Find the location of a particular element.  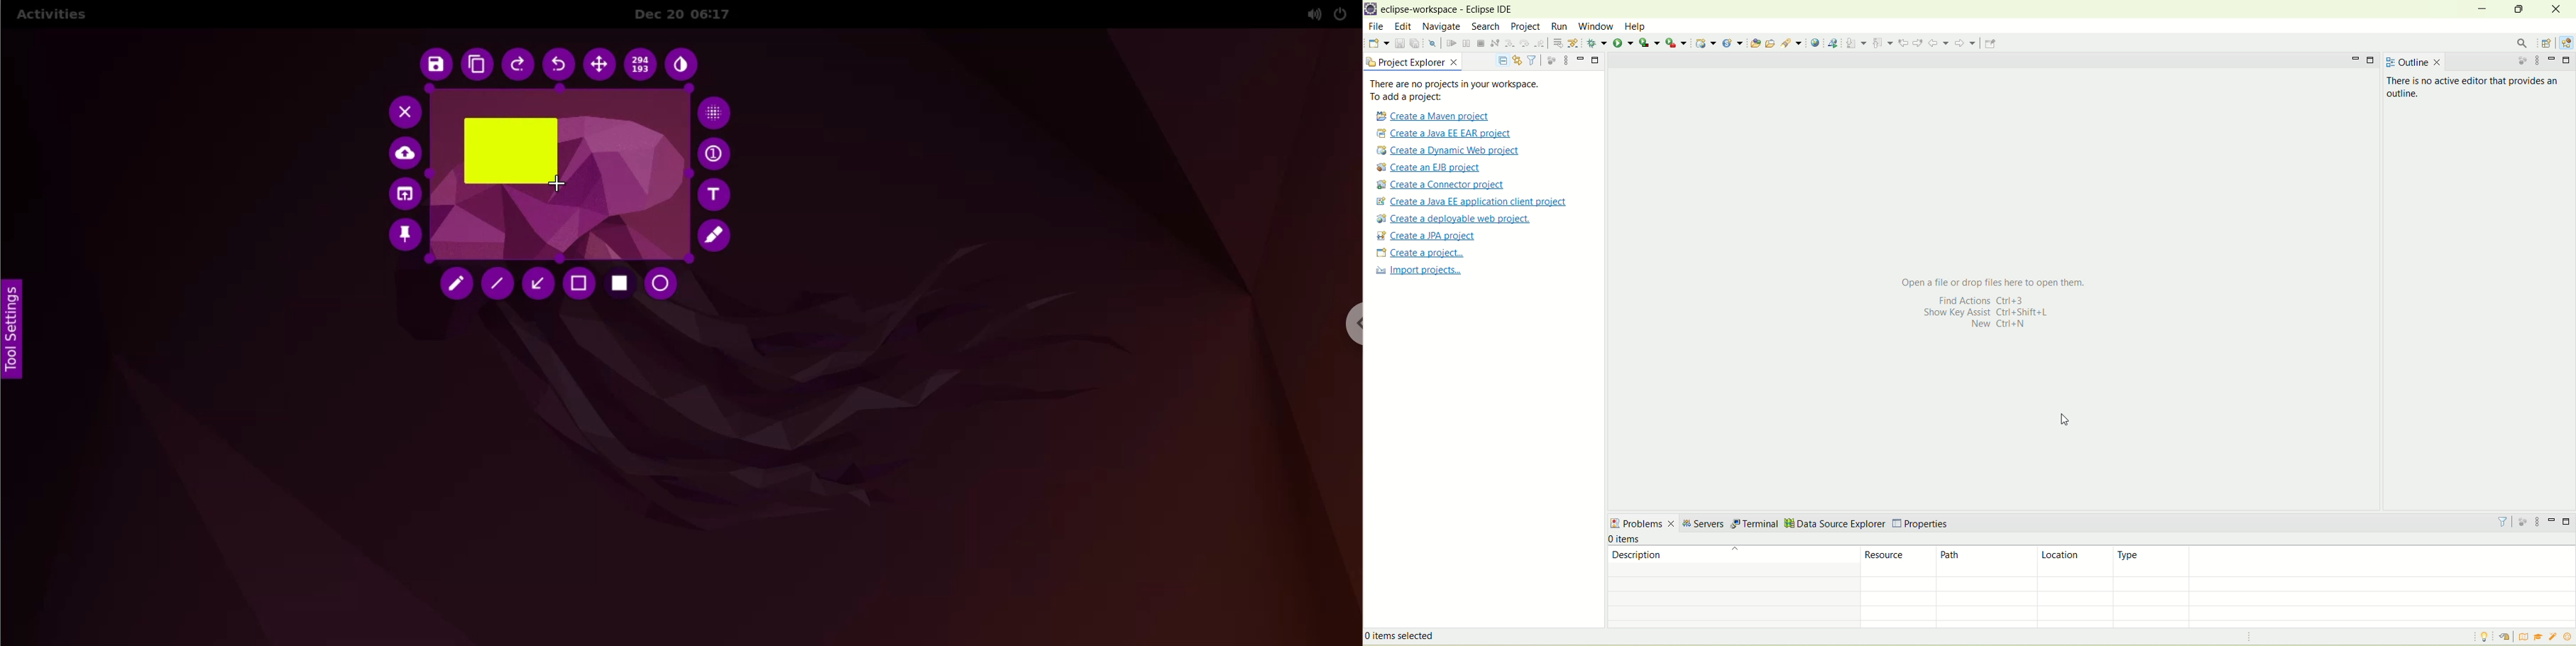

what's new is located at coordinates (2569, 637).